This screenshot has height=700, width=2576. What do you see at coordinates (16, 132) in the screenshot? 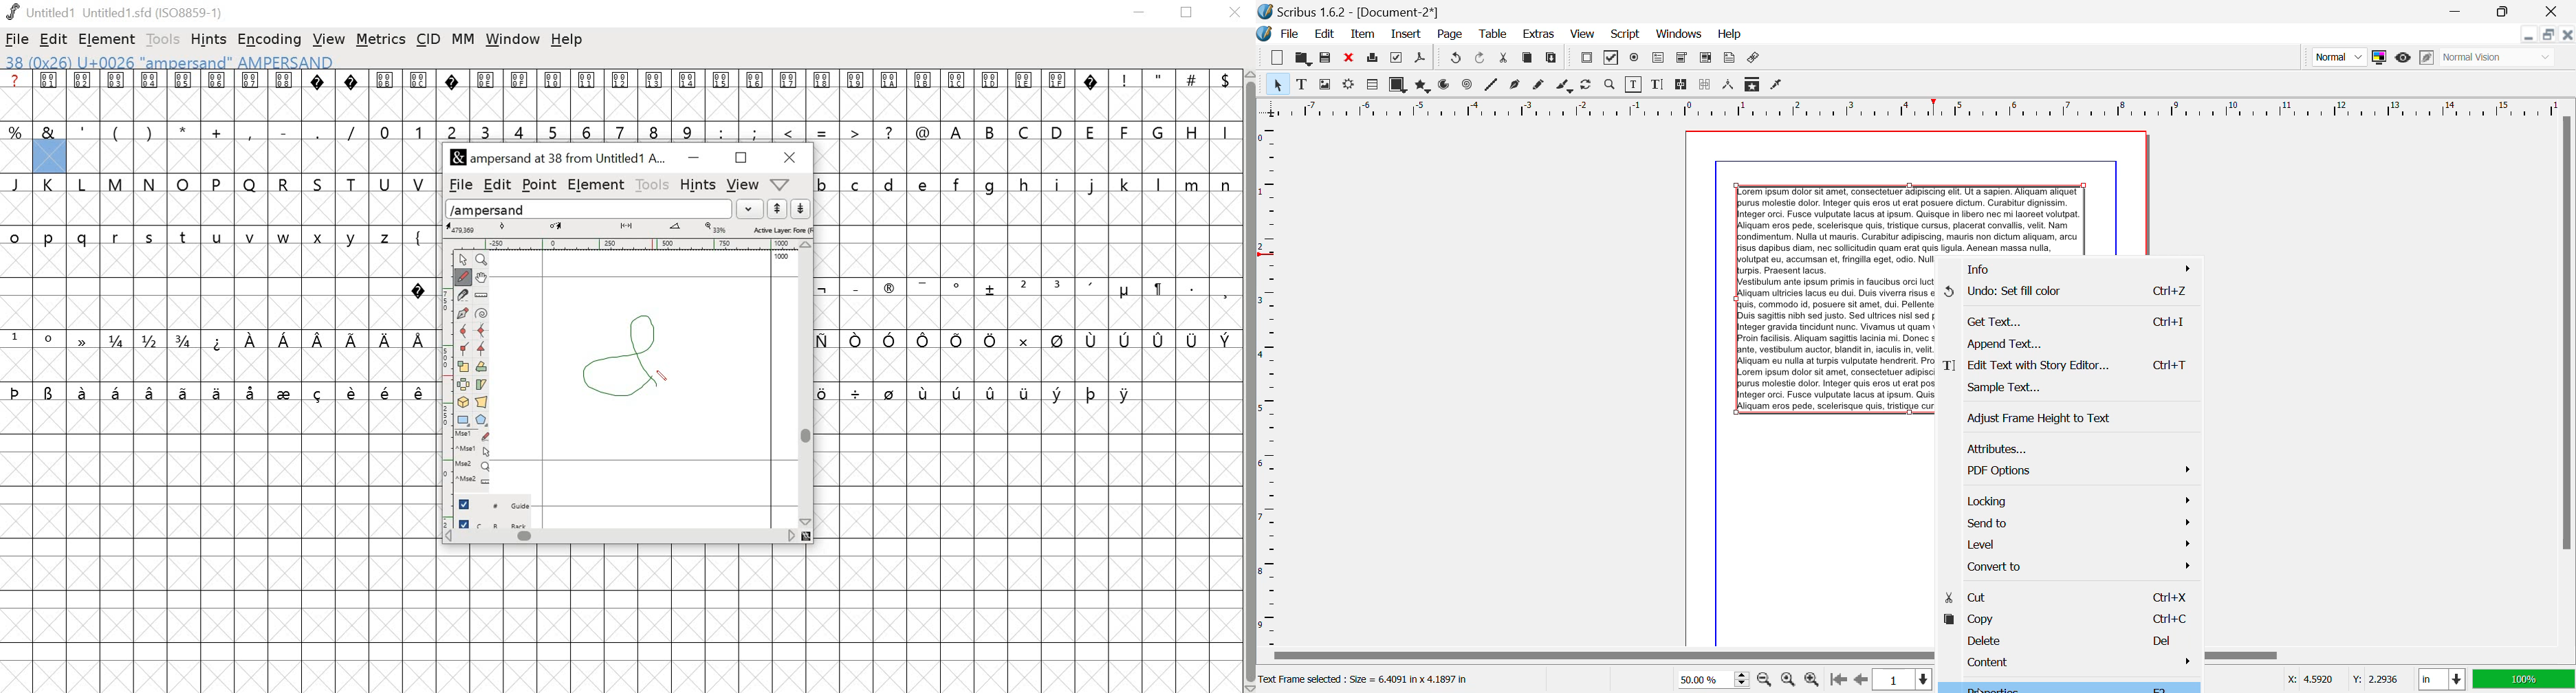
I see `%` at bounding box center [16, 132].